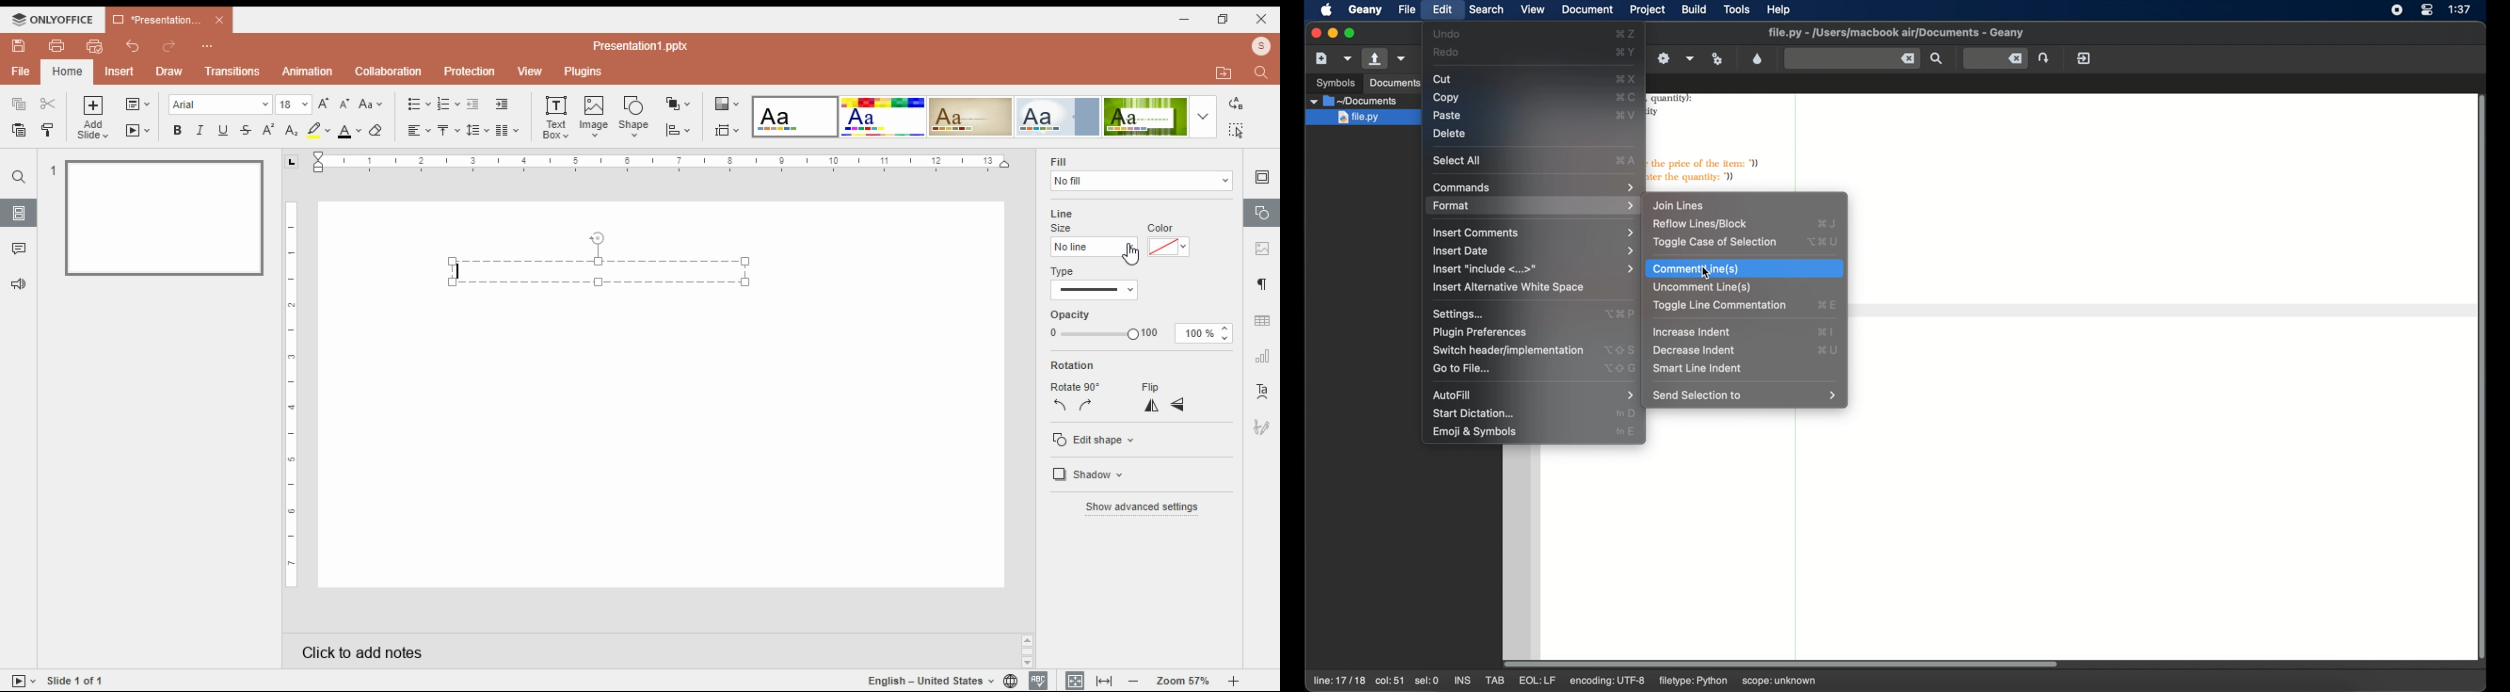 This screenshot has height=700, width=2520. I want to click on home, so click(66, 71).